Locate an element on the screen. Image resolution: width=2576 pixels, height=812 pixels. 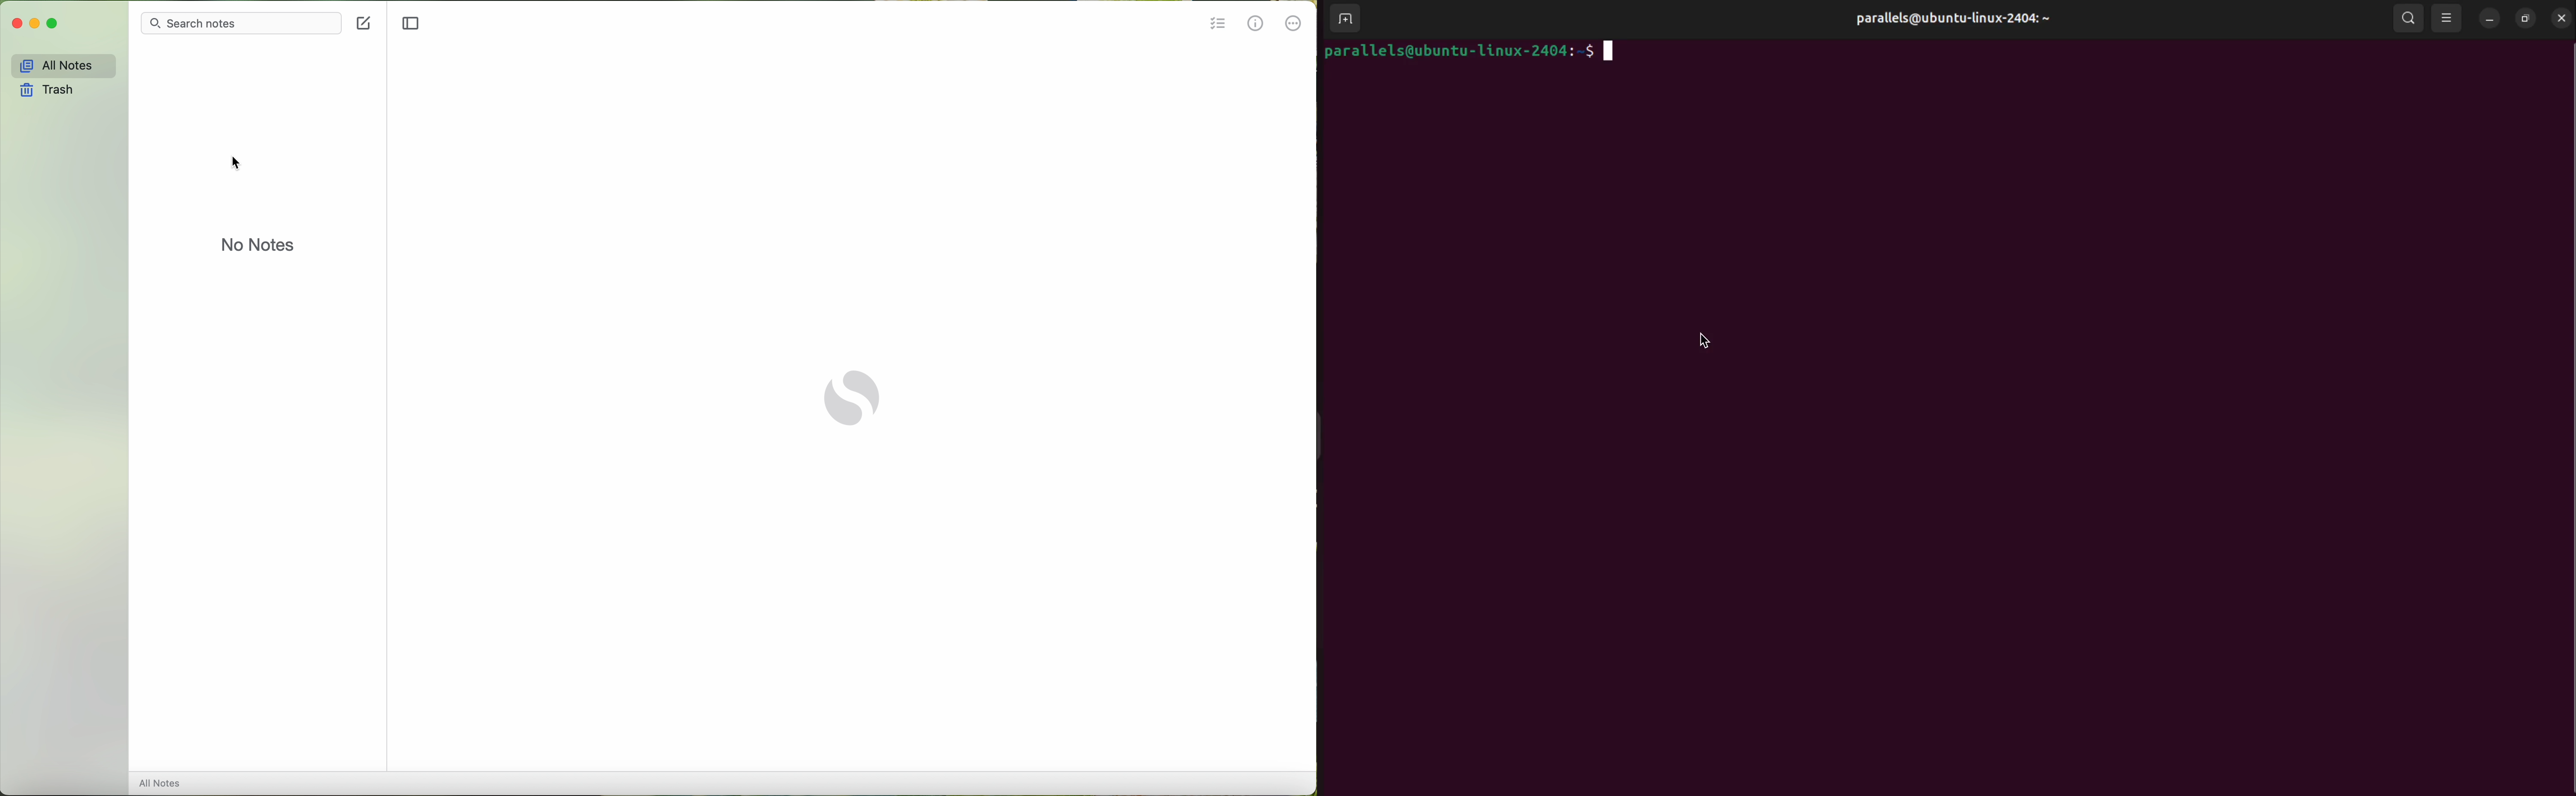
no notes is located at coordinates (252, 246).